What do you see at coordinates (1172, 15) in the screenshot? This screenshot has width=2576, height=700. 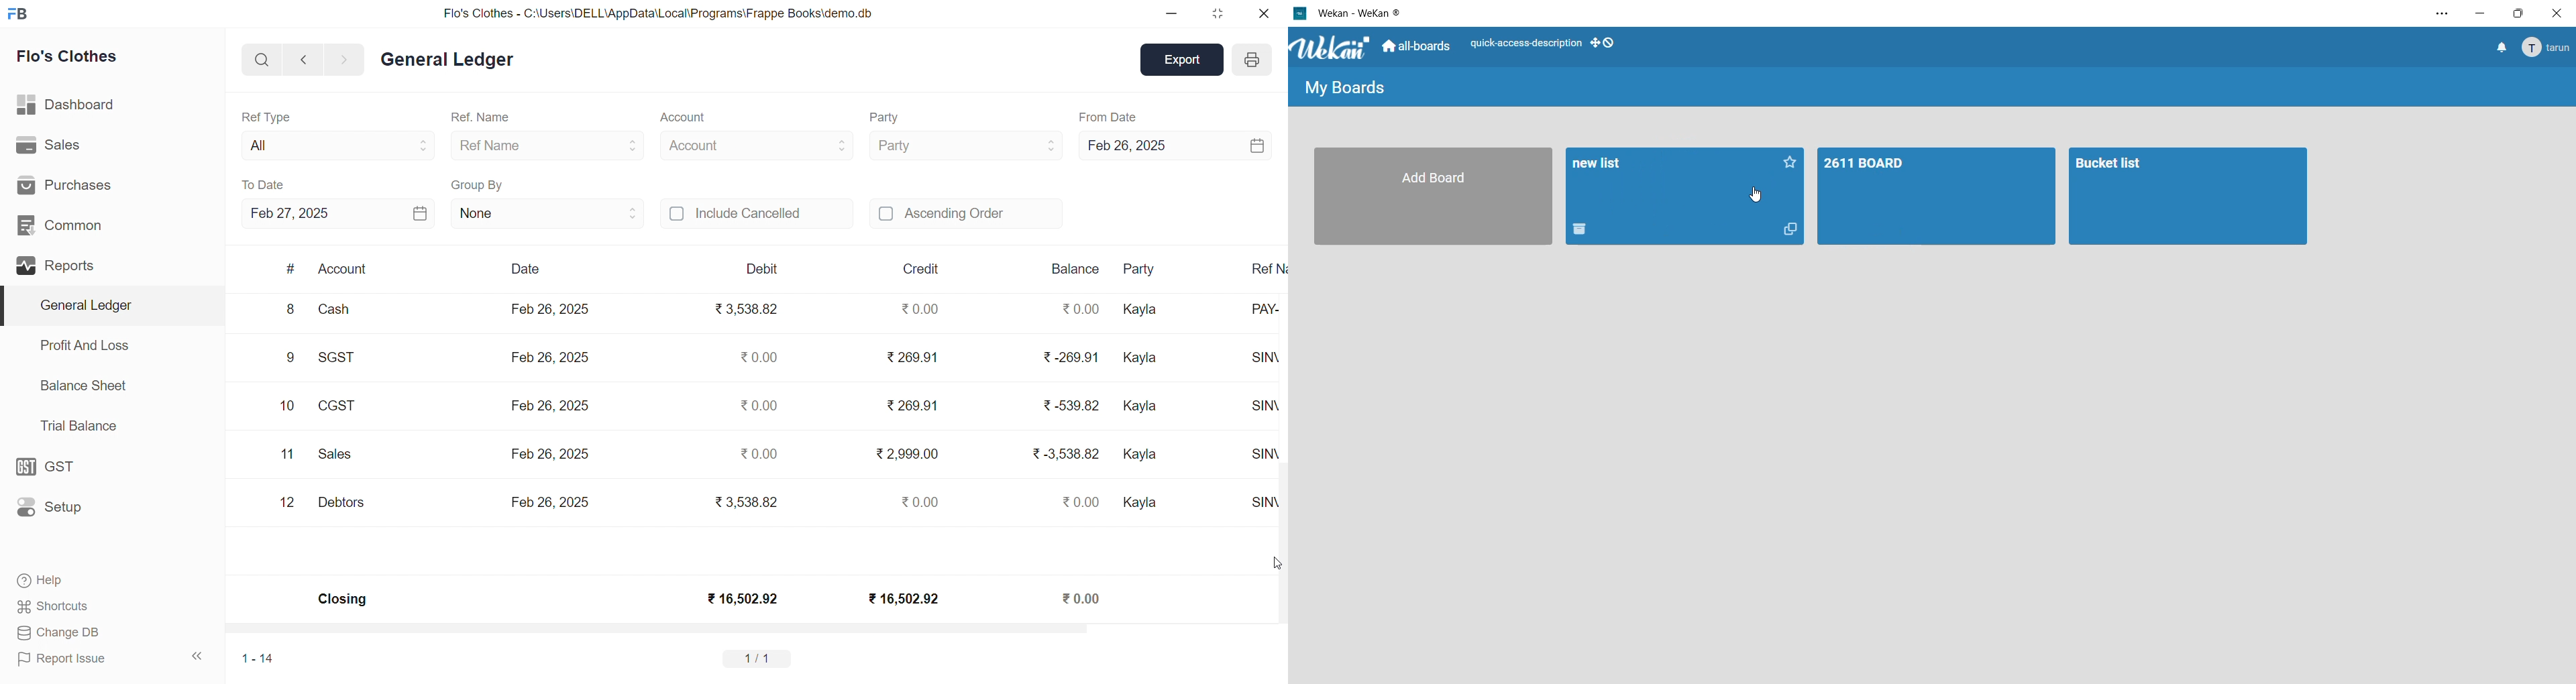 I see `MINIMIZE` at bounding box center [1172, 15].